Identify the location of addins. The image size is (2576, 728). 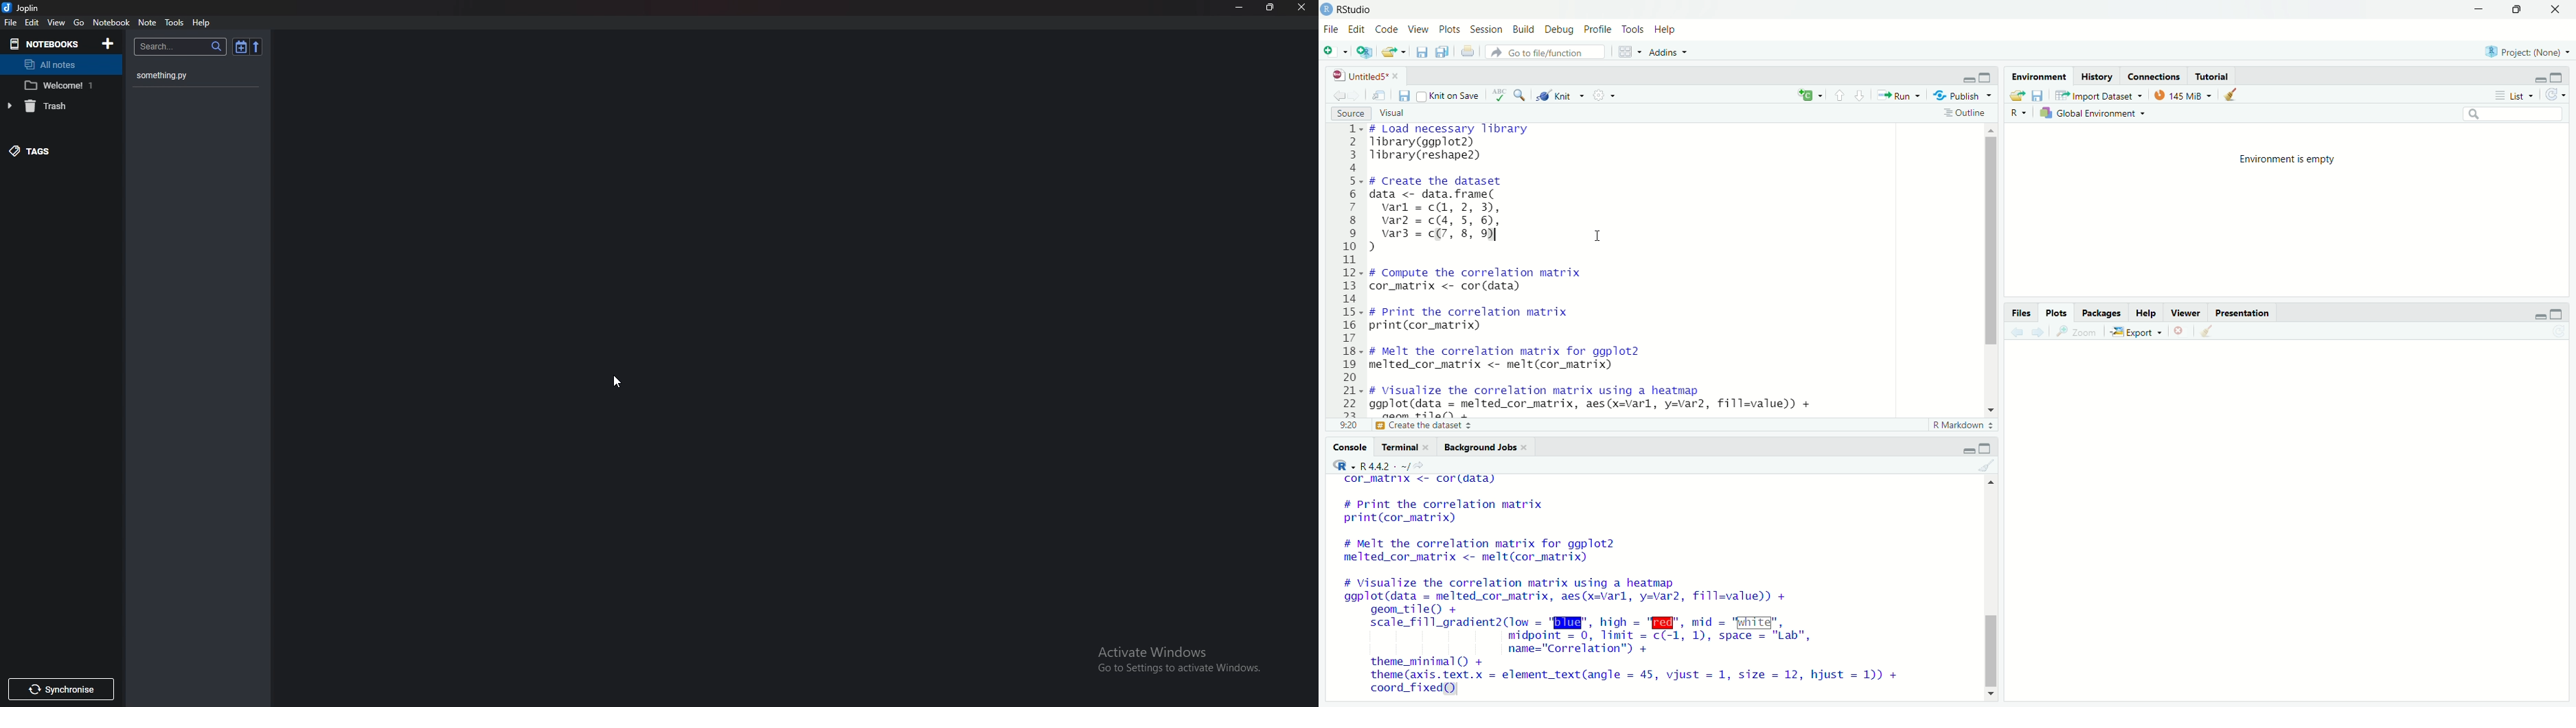
(1668, 52).